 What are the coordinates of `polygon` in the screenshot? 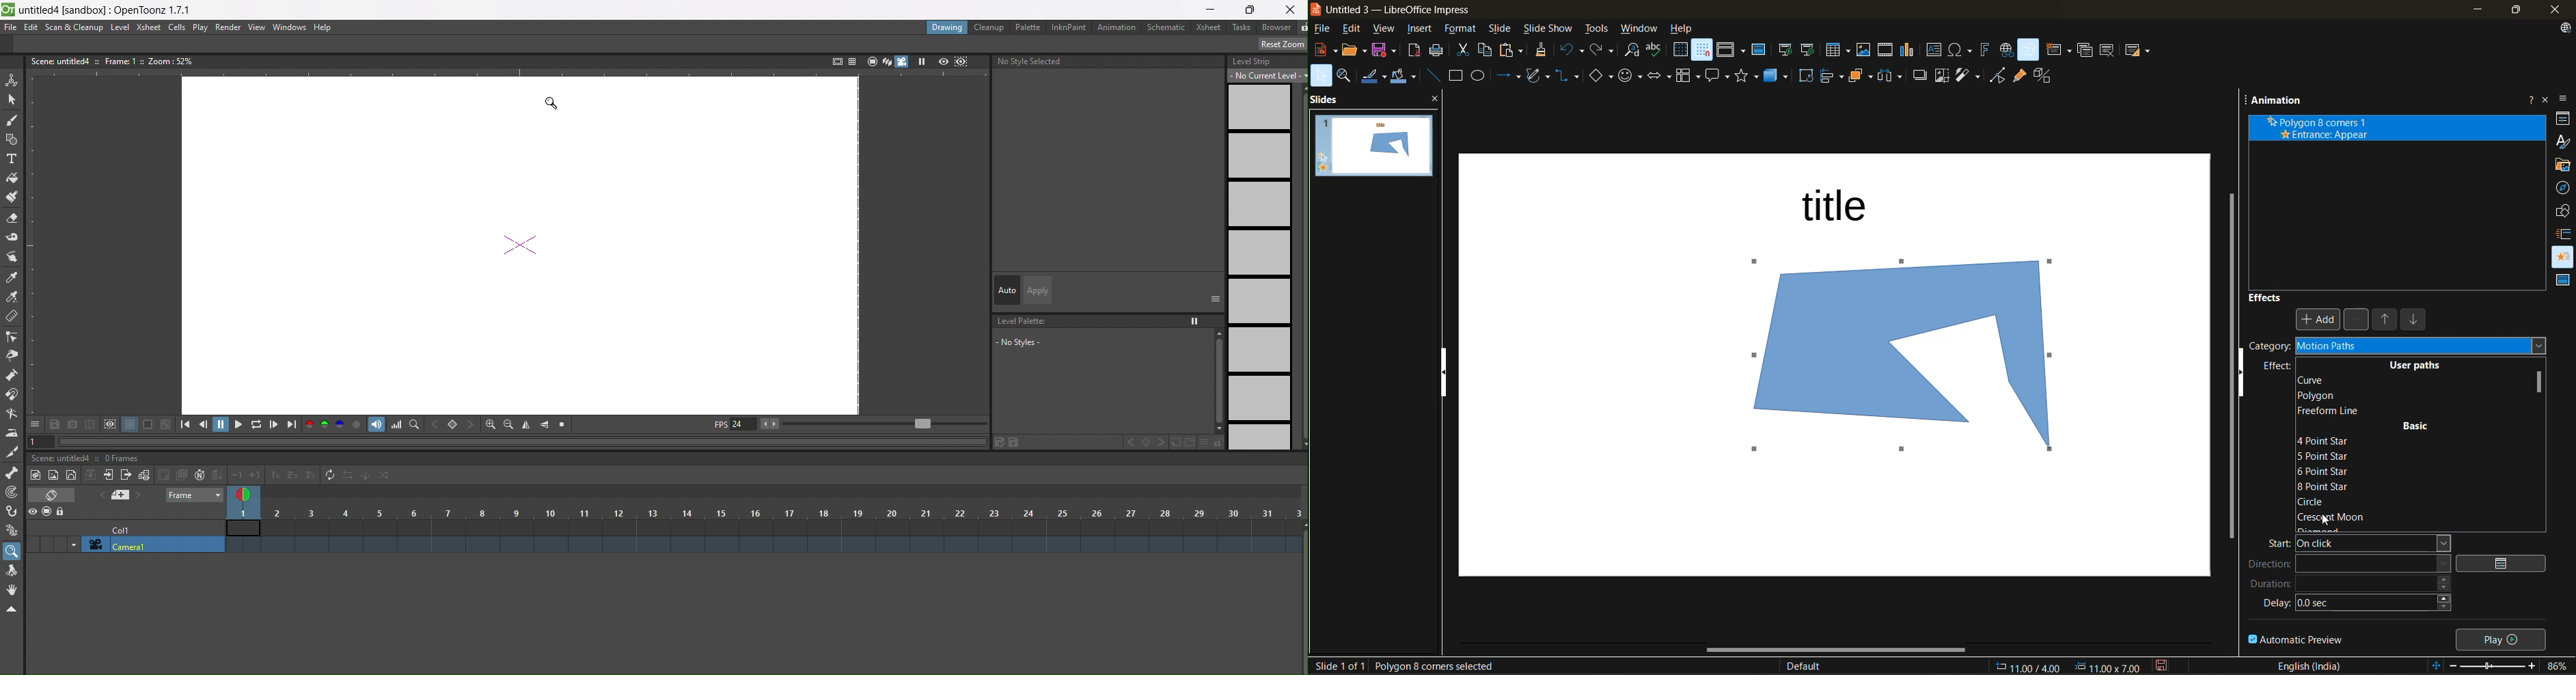 It's located at (2313, 396).